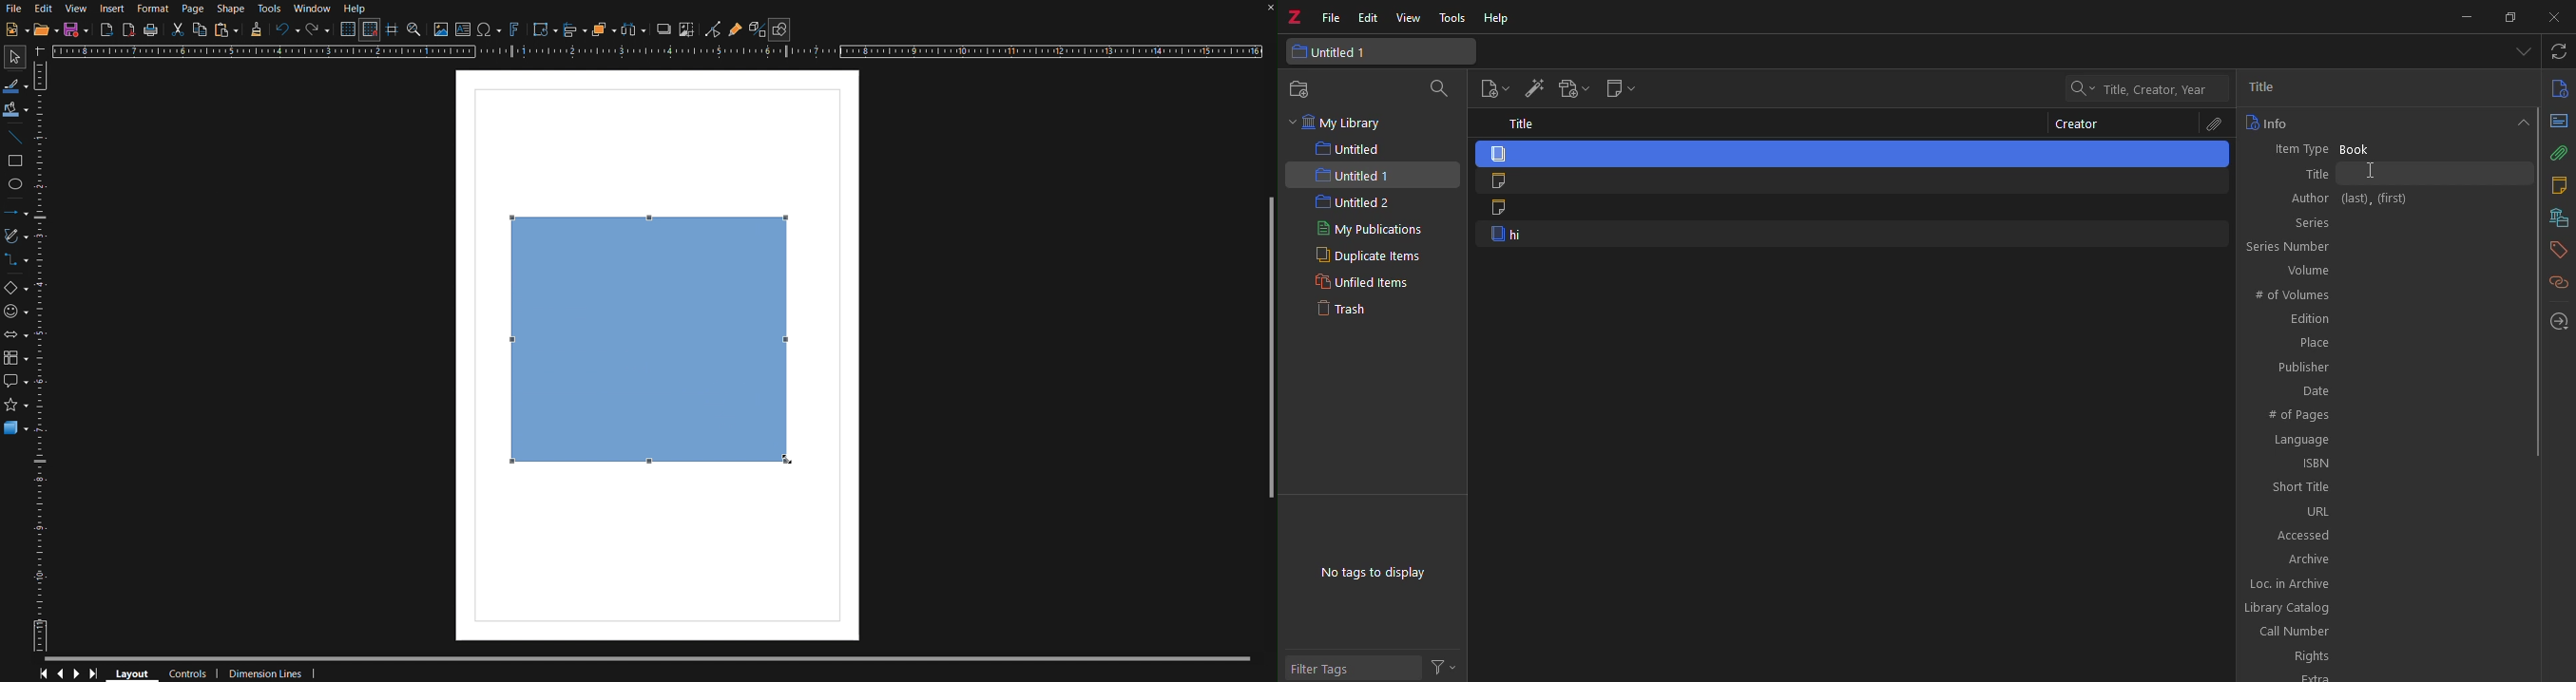 The image size is (2576, 700). What do you see at coordinates (1852, 210) in the screenshot?
I see `note` at bounding box center [1852, 210].